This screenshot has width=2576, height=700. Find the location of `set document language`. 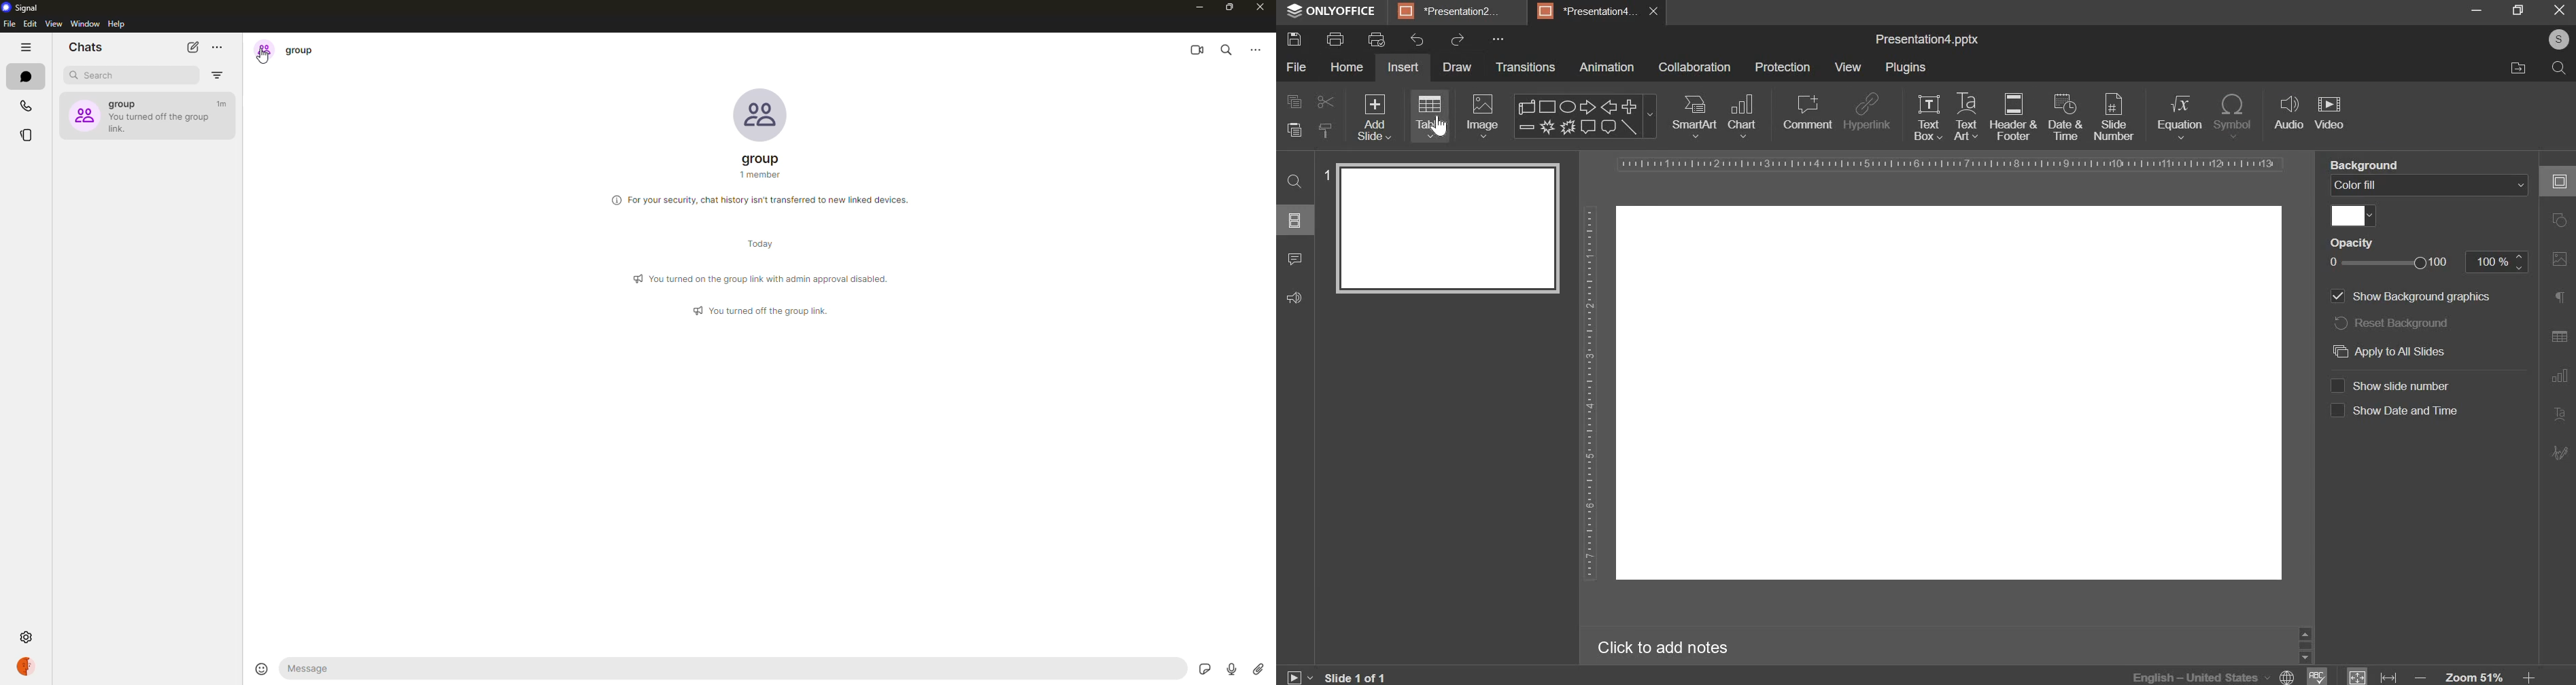

set document language is located at coordinates (2288, 675).